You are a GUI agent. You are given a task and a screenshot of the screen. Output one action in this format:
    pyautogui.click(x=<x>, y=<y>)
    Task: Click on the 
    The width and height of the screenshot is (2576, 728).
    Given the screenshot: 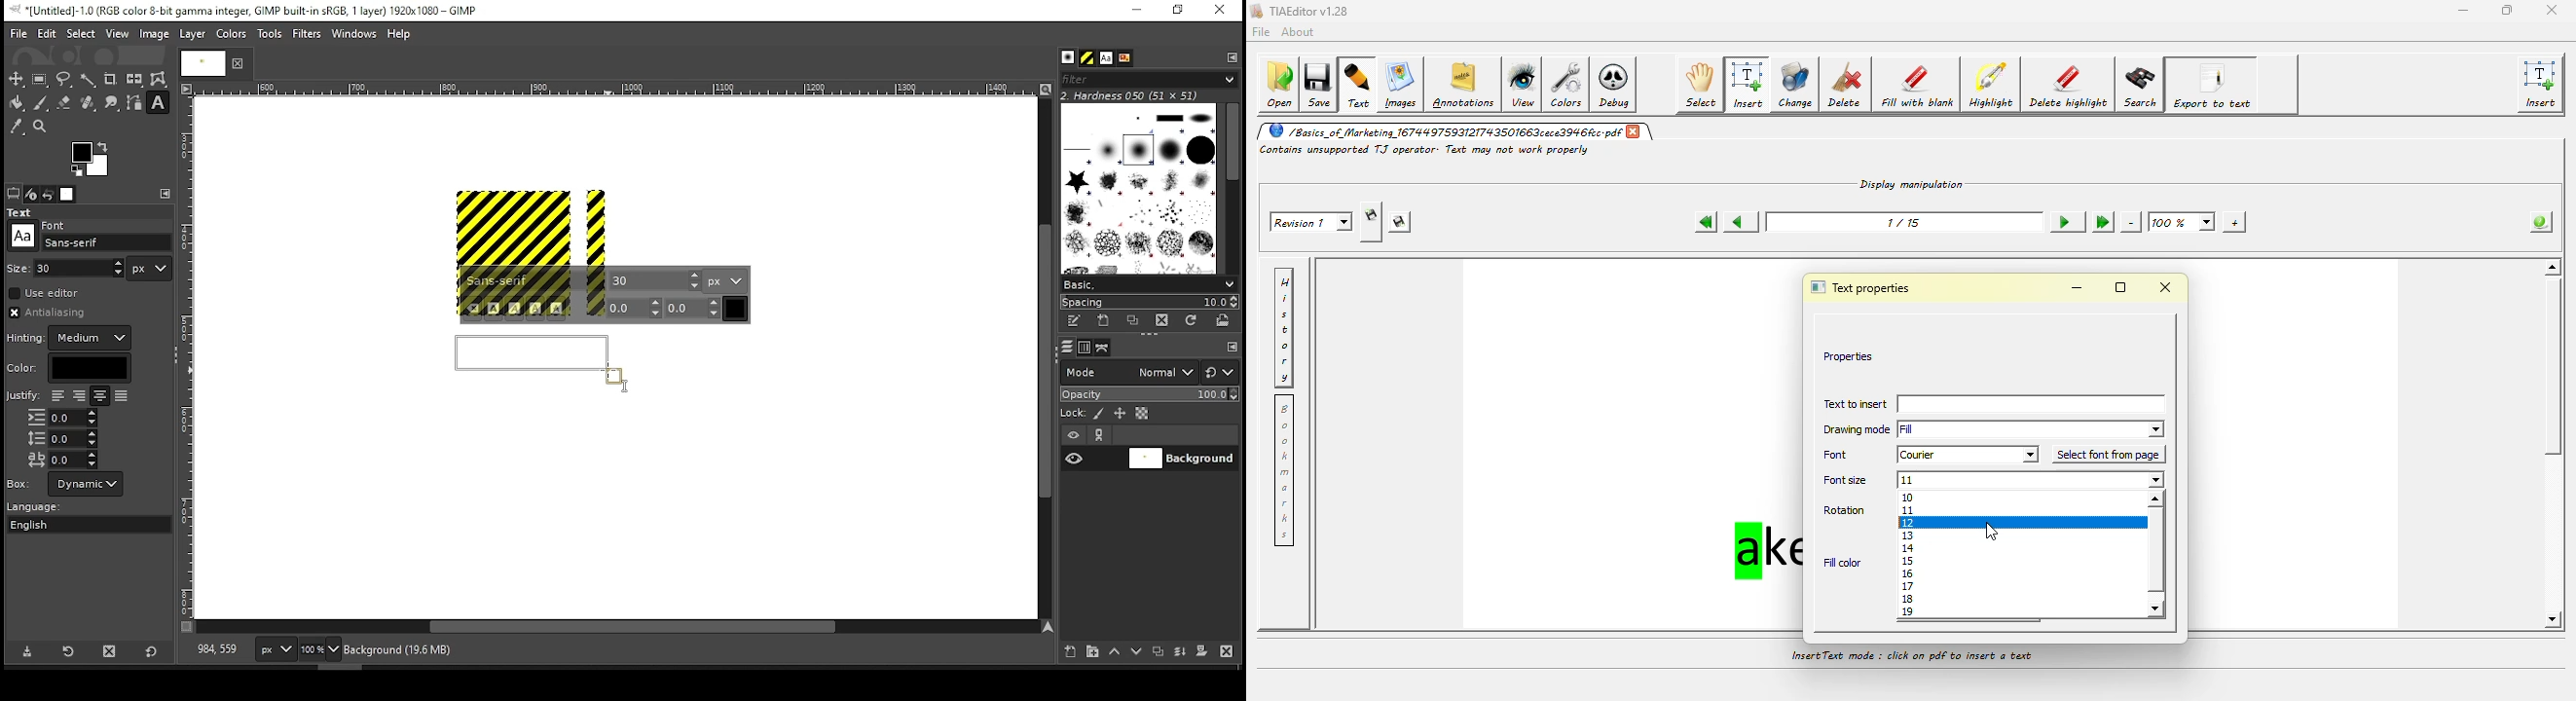 What is the action you would take?
    pyautogui.click(x=627, y=388)
    